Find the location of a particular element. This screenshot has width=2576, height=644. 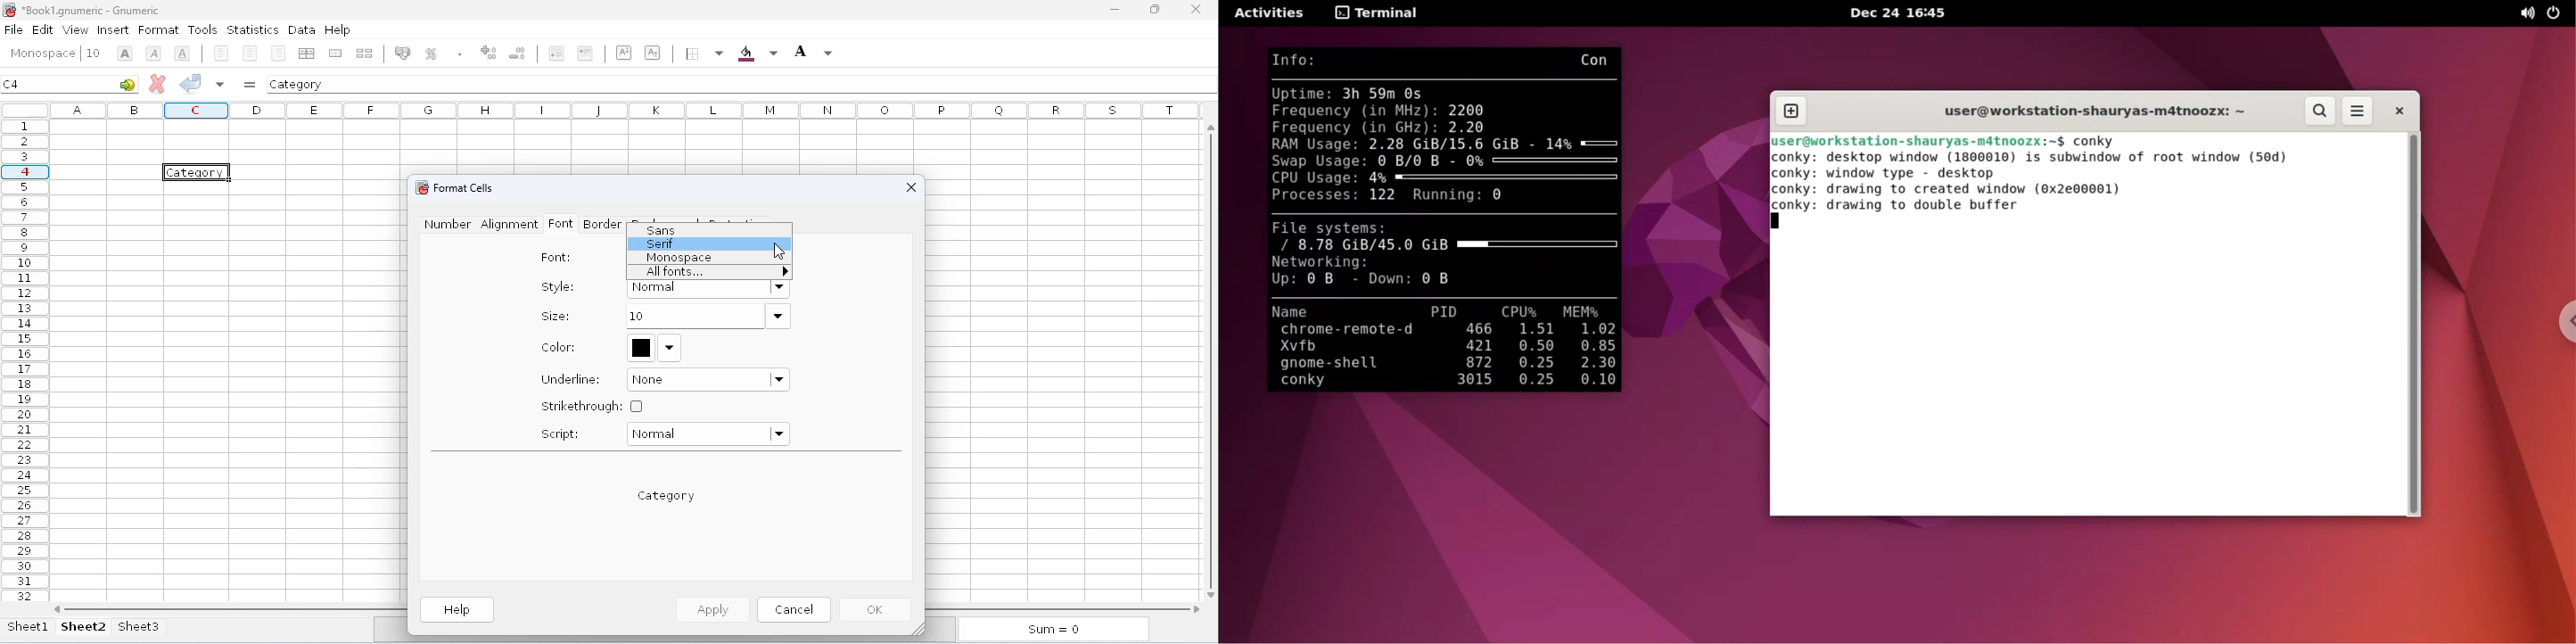

maximize is located at coordinates (1155, 10).